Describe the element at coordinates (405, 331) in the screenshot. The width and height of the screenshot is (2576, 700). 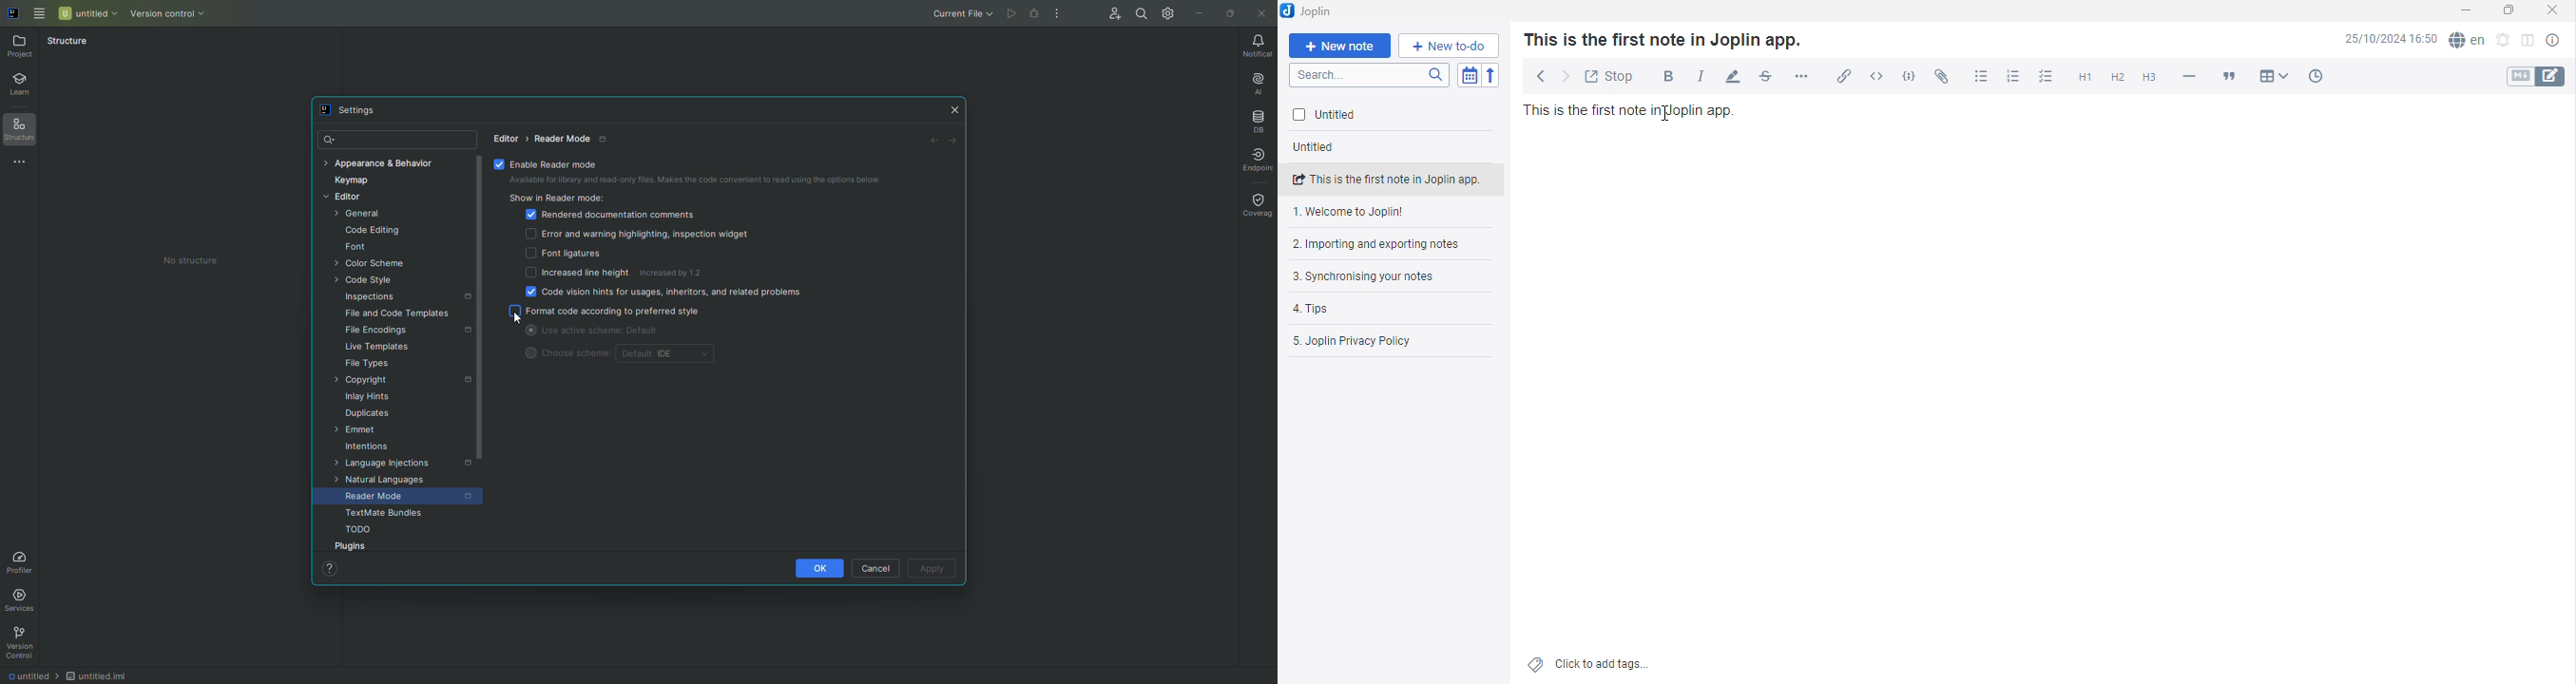
I see `File encodings` at that location.